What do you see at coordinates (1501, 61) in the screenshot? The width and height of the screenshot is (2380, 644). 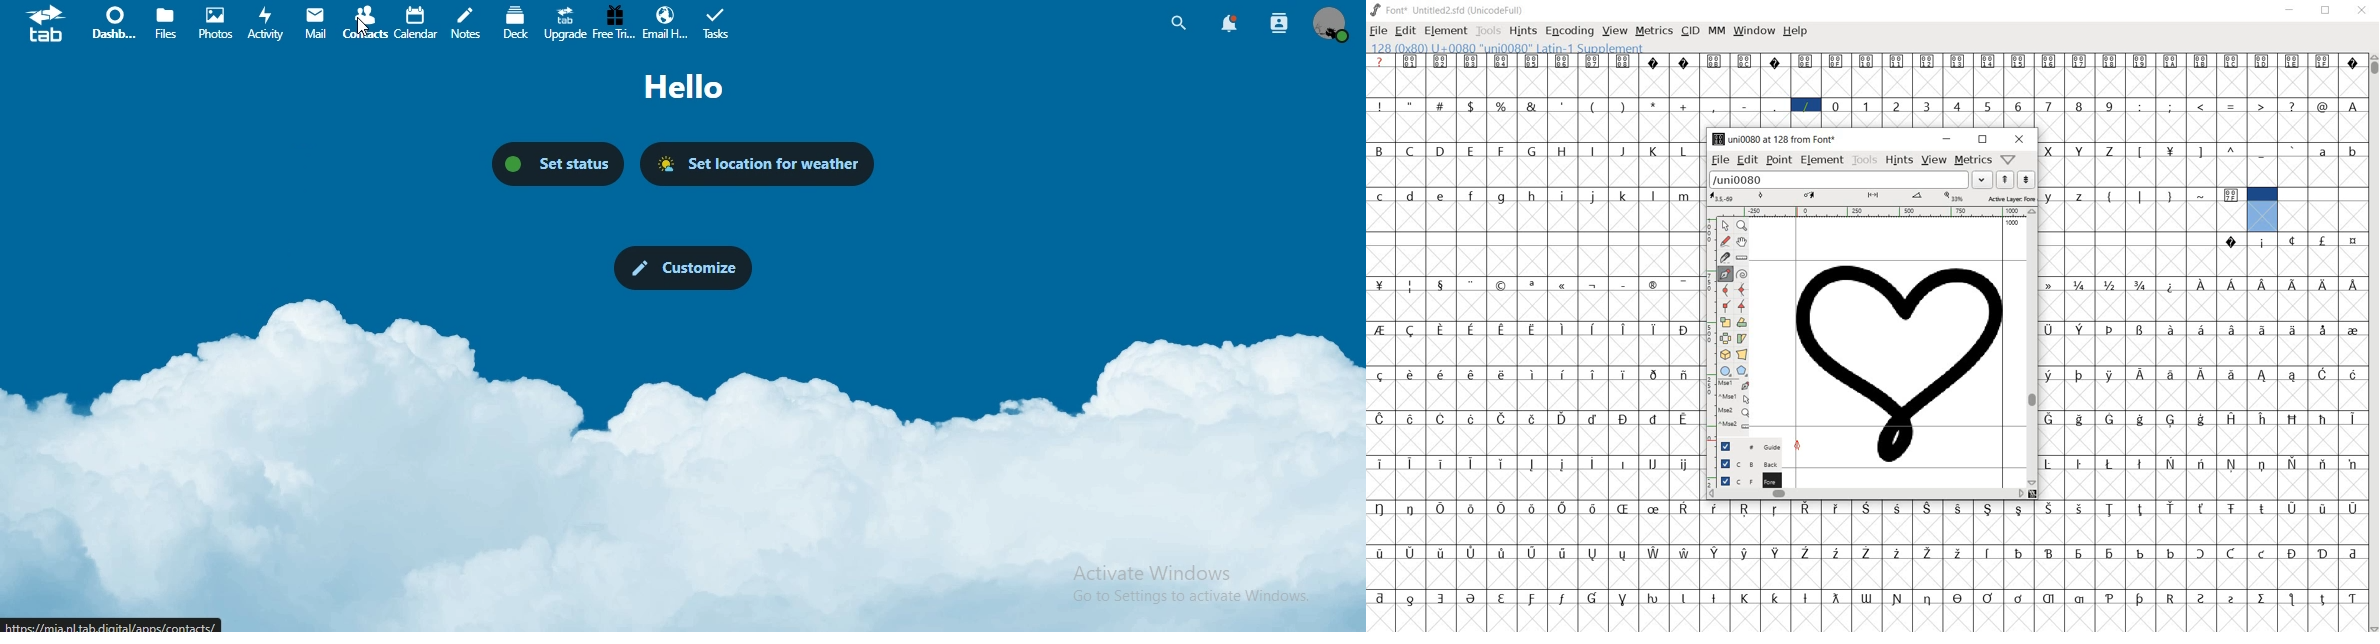 I see `glyph` at bounding box center [1501, 61].